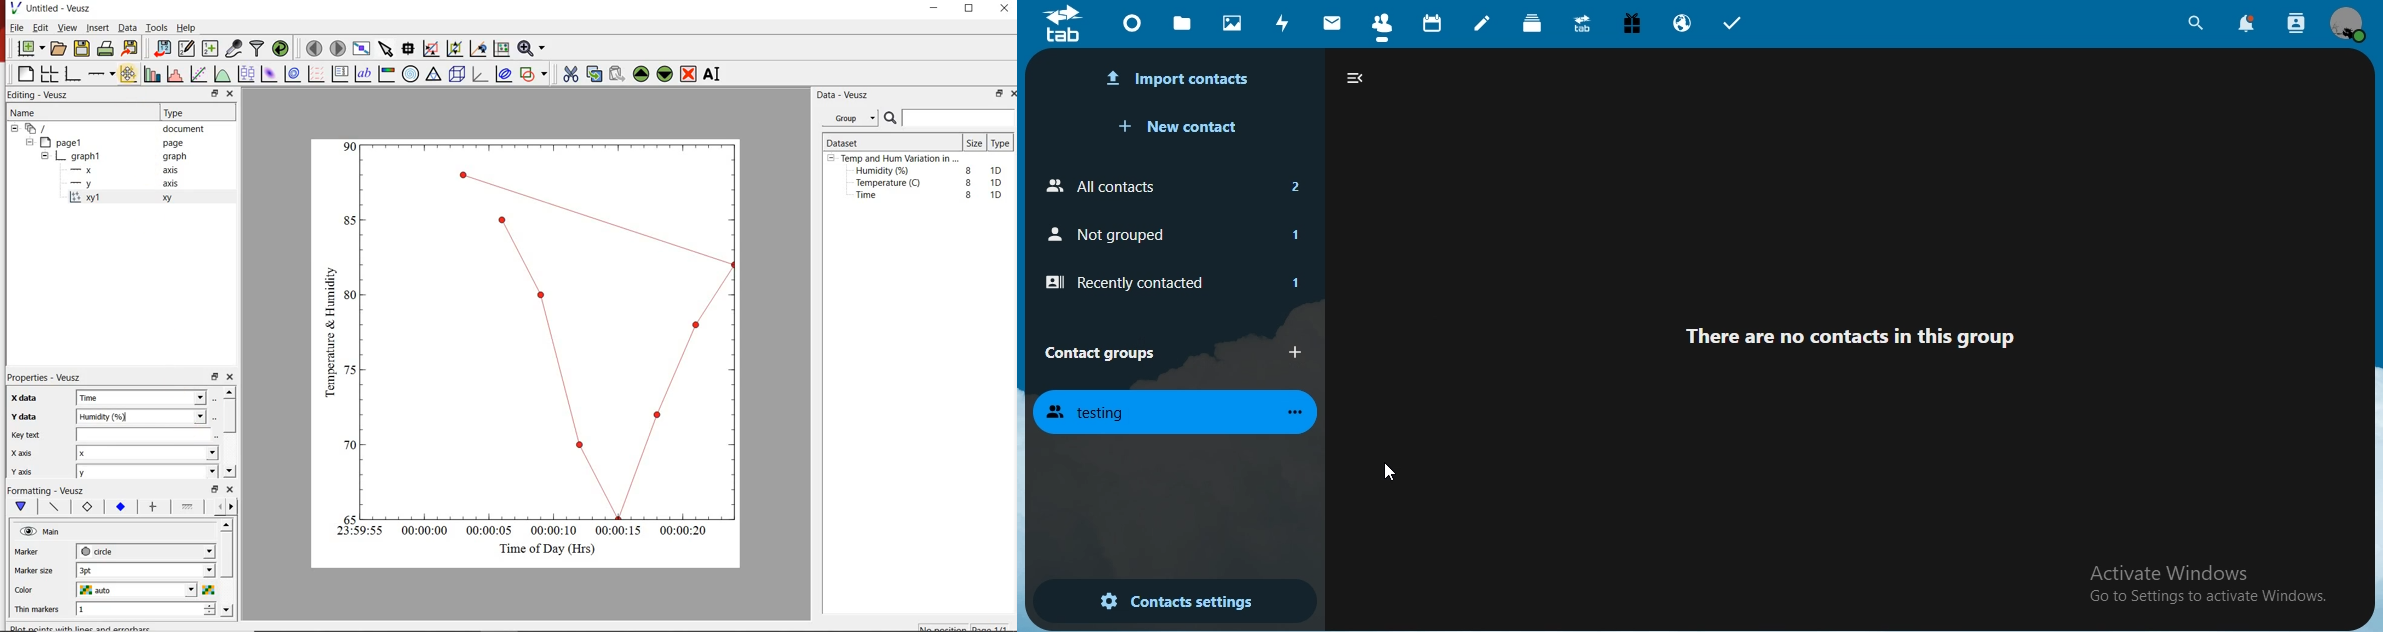 Image resolution: width=2408 pixels, height=644 pixels. Describe the element at coordinates (228, 567) in the screenshot. I see `scroll bar` at that location.